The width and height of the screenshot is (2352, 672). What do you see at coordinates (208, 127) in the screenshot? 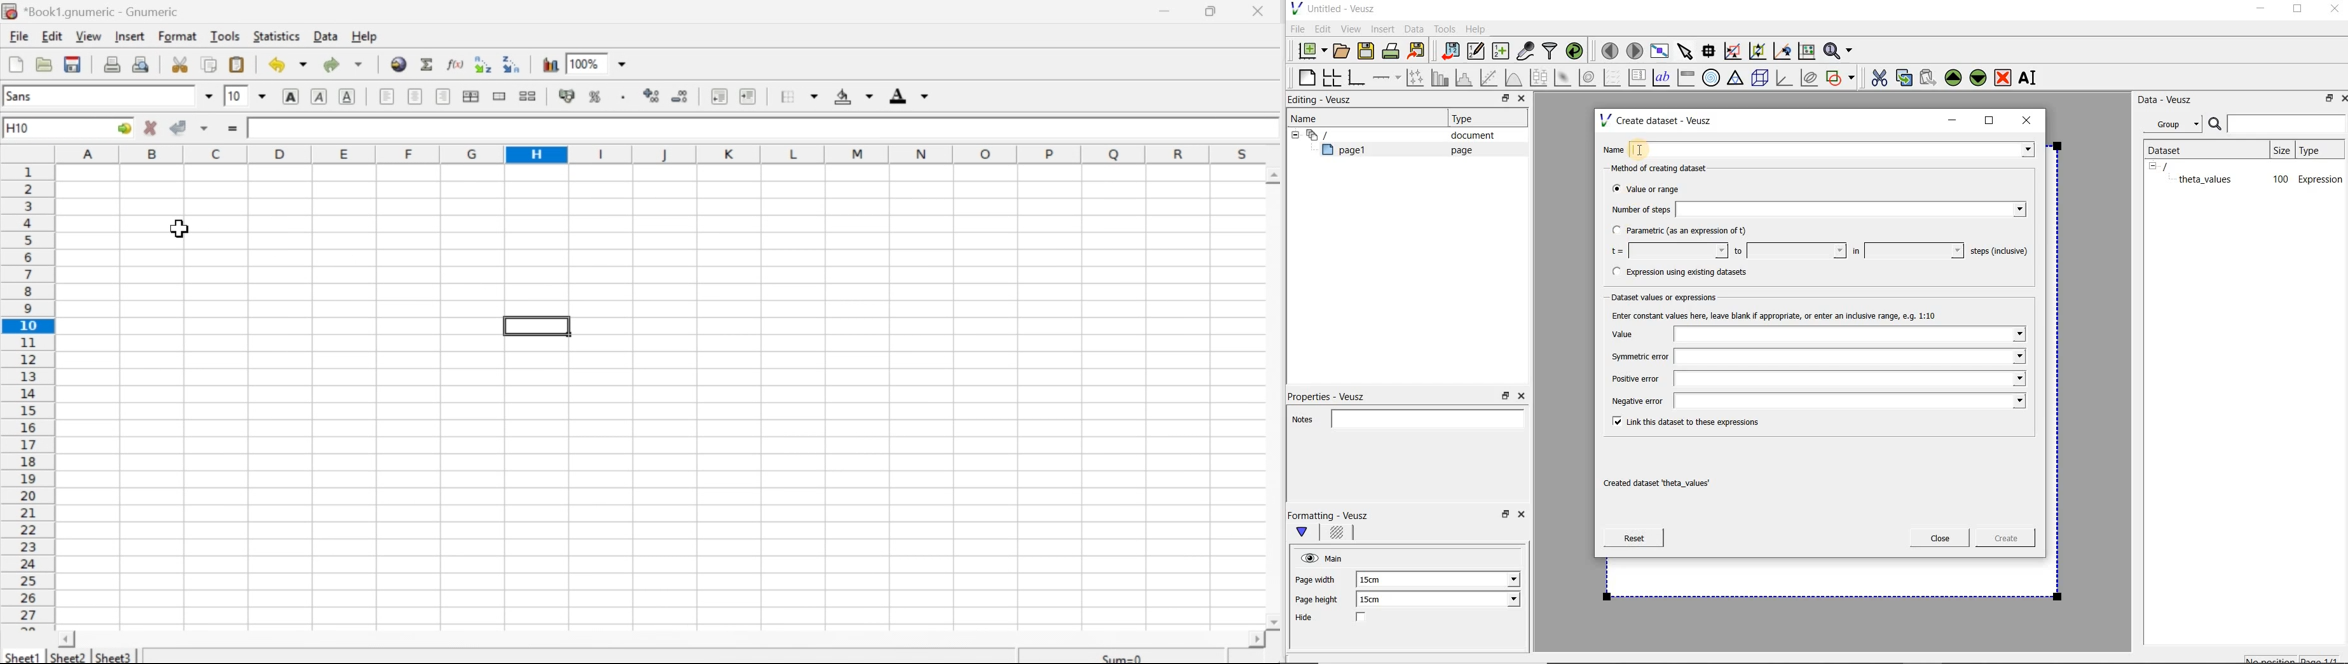
I see `down` at bounding box center [208, 127].